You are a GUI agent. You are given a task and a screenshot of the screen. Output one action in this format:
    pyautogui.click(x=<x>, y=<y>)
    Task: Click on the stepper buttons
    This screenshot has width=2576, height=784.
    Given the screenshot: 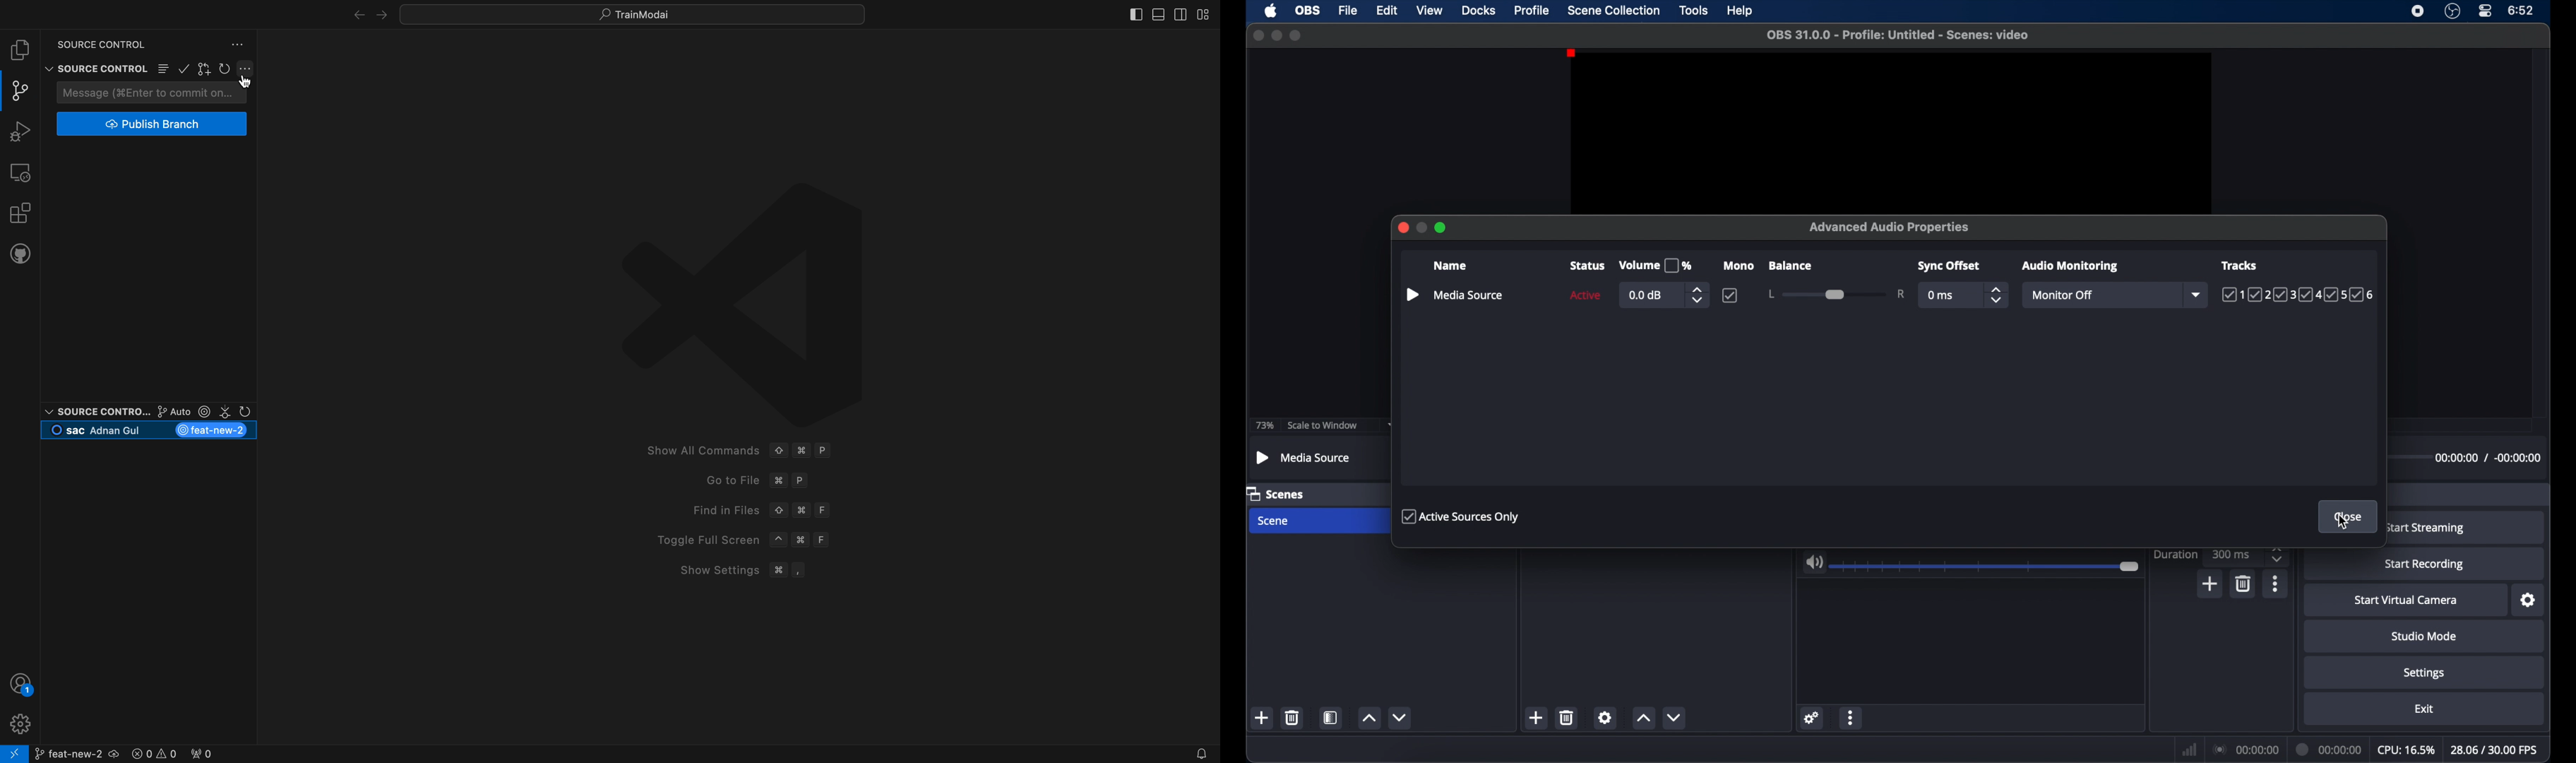 What is the action you would take?
    pyautogui.click(x=1997, y=295)
    